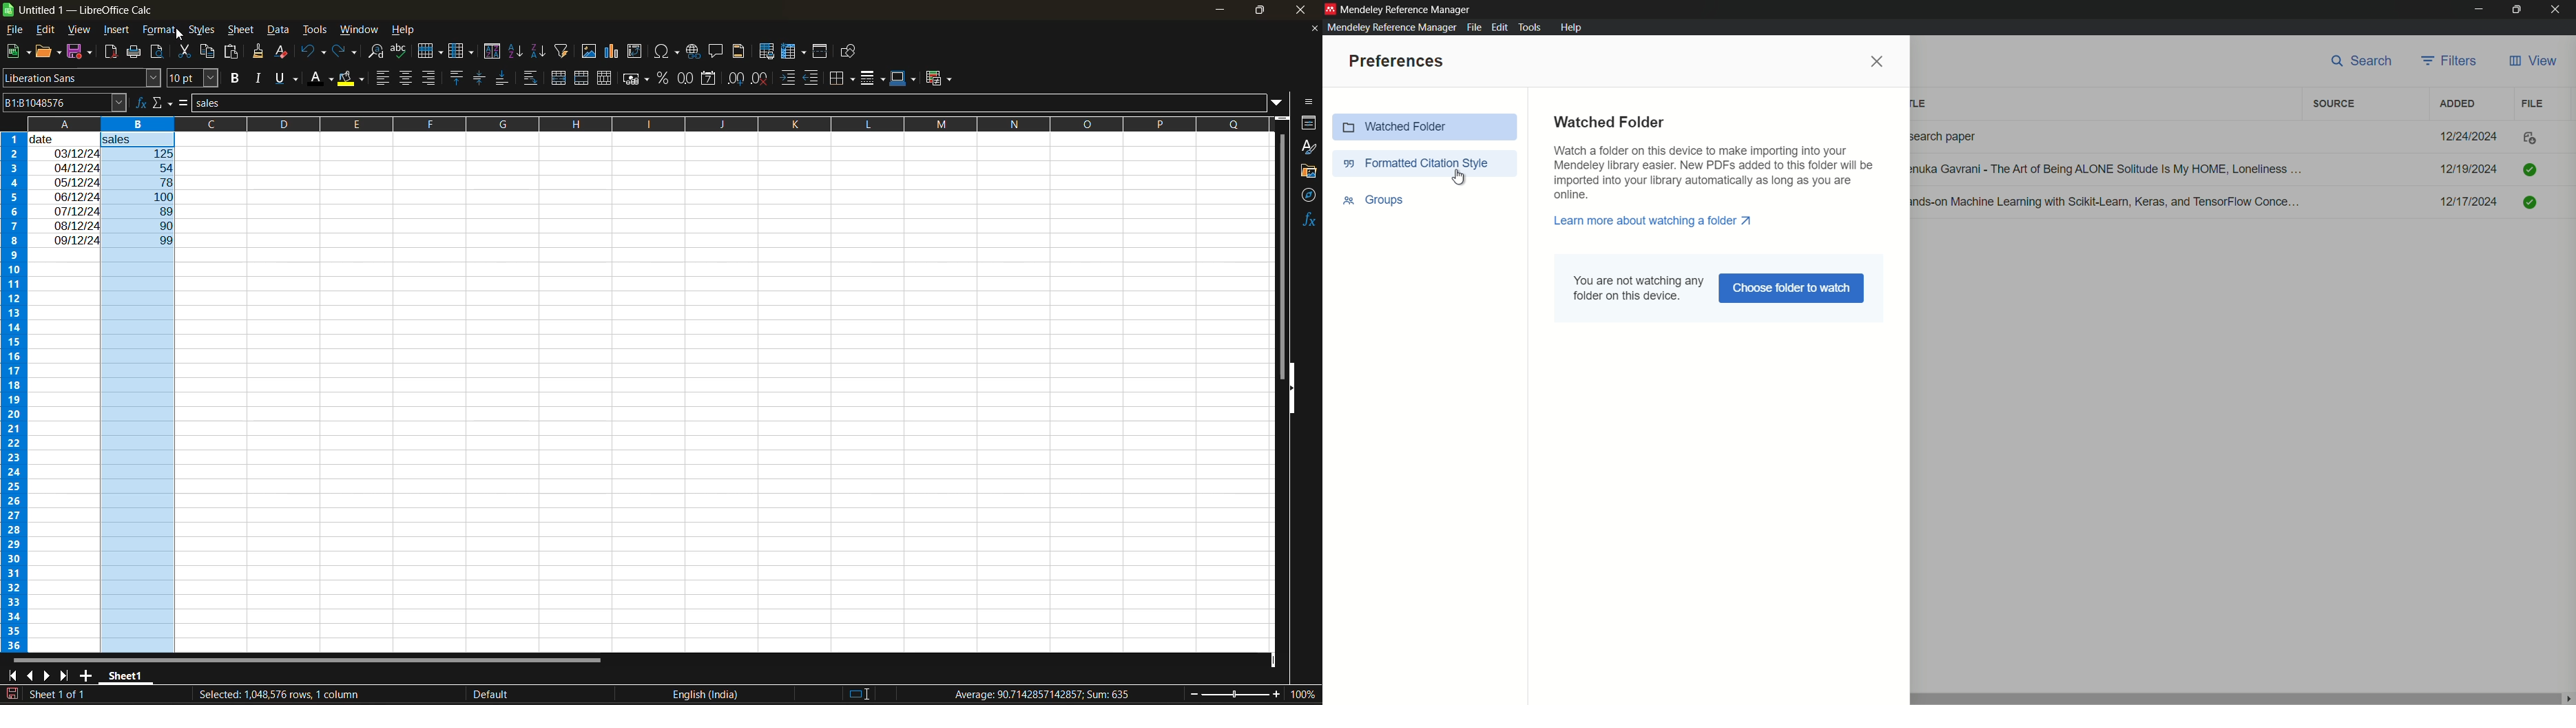 The height and width of the screenshot is (728, 2576). Describe the element at coordinates (851, 52) in the screenshot. I see `show draw functions` at that location.